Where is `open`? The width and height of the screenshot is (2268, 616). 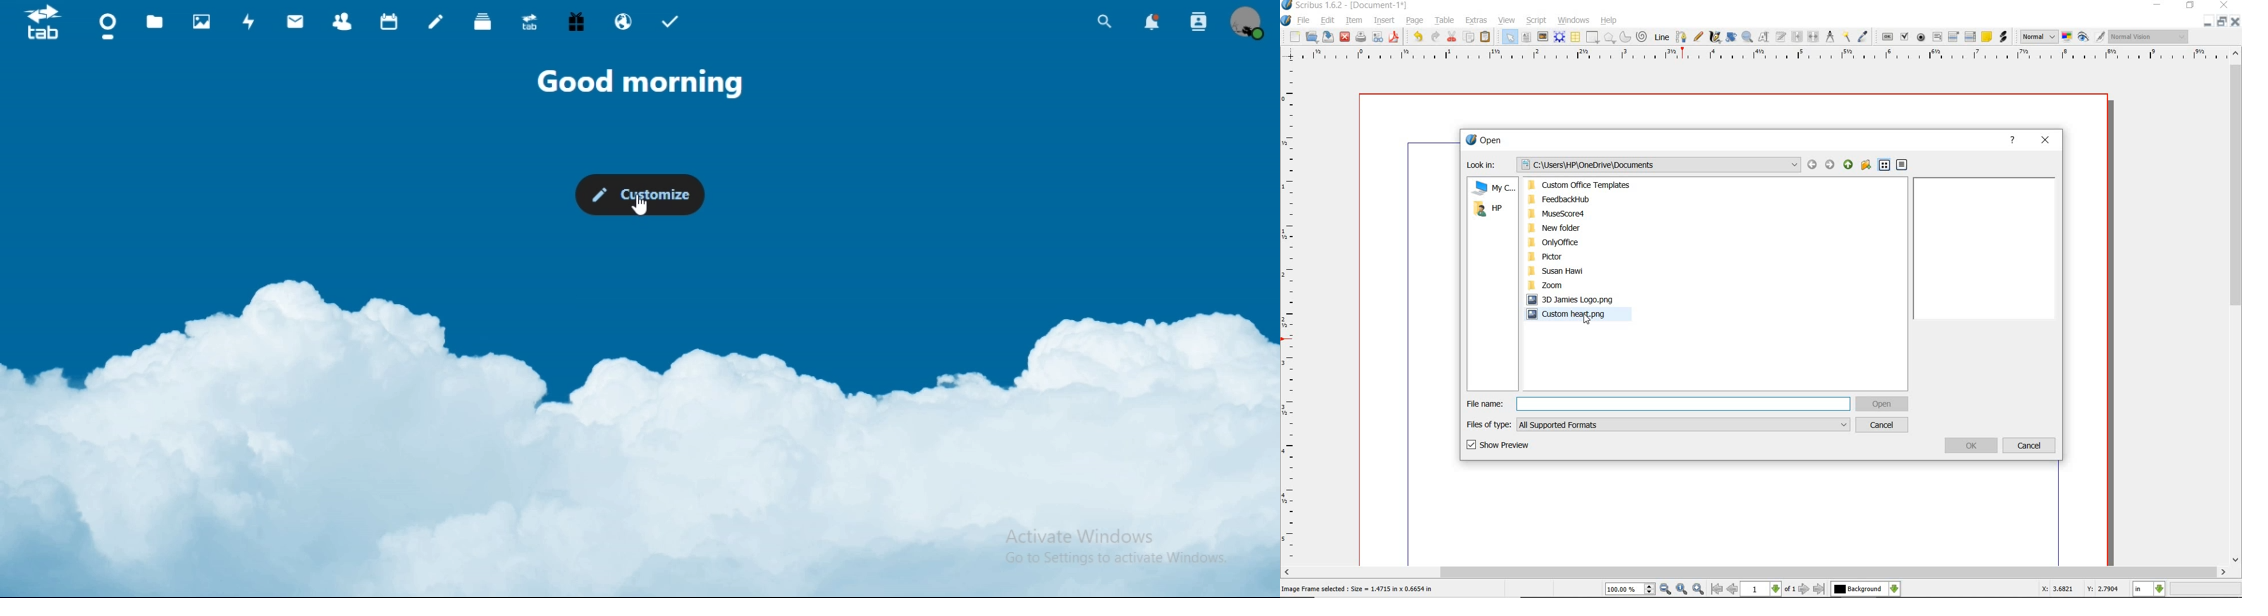 open is located at coordinates (1883, 405).